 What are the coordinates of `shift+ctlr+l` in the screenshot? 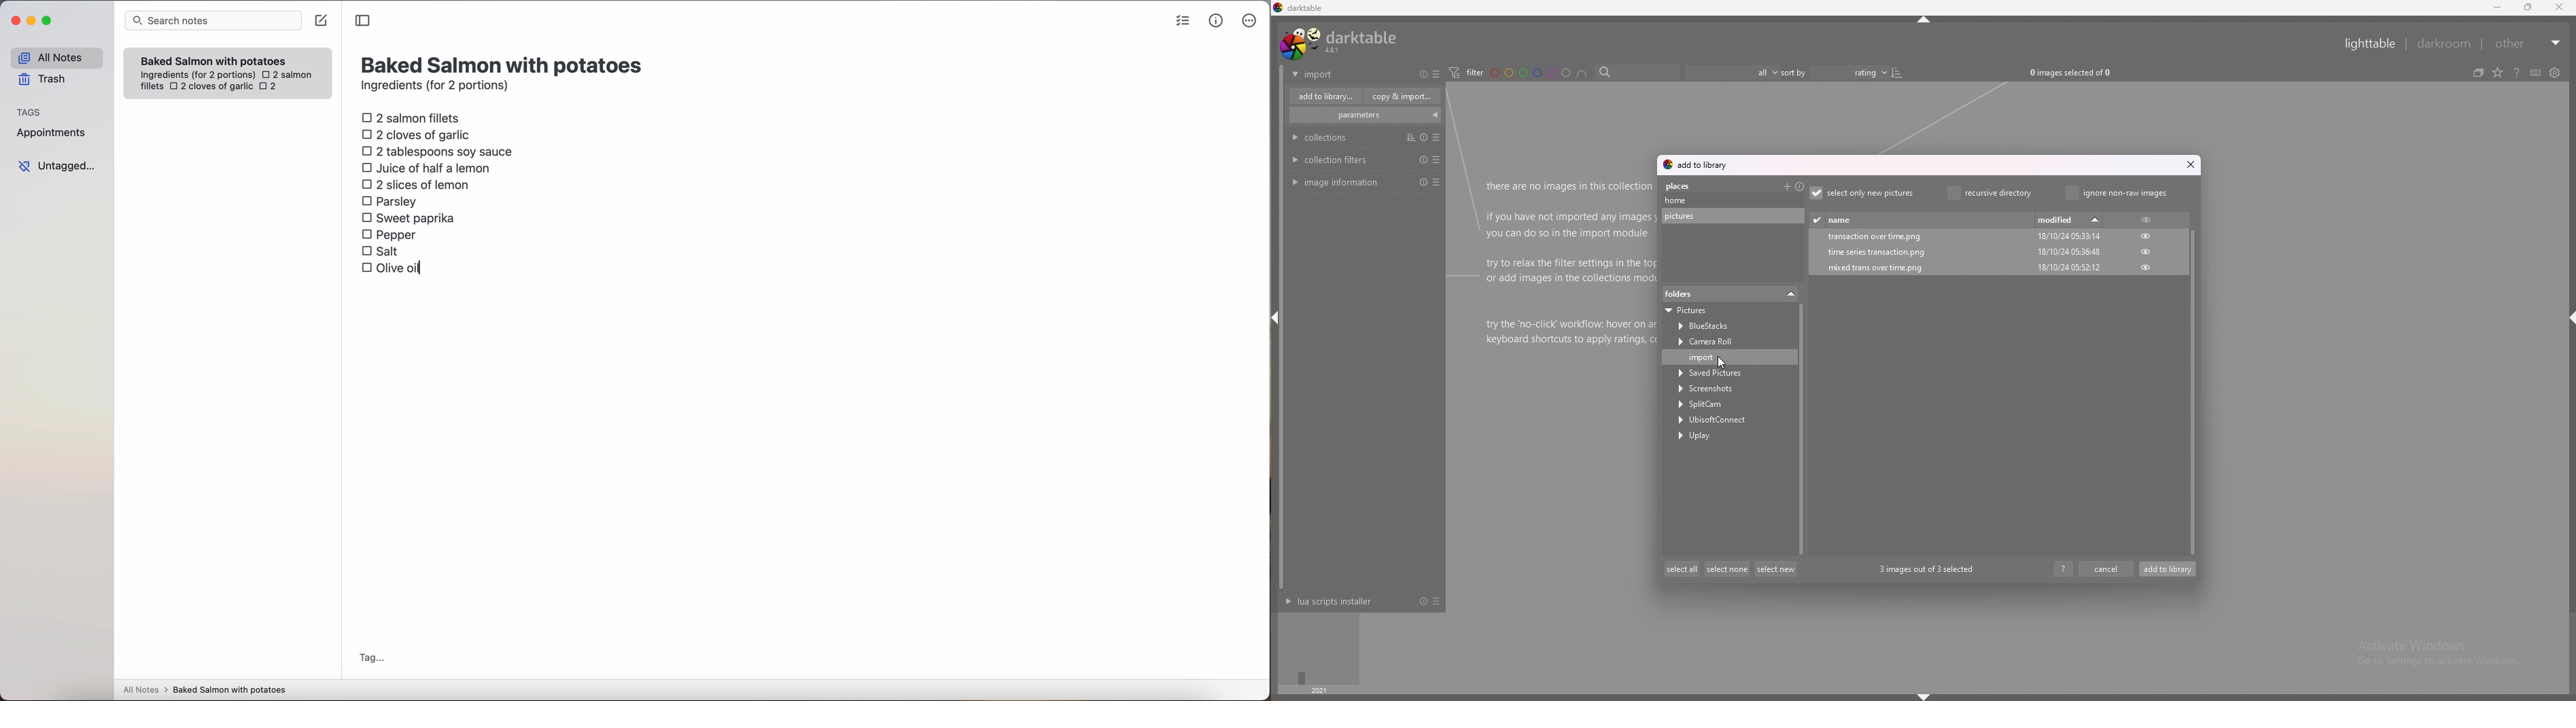 It's located at (1279, 320).